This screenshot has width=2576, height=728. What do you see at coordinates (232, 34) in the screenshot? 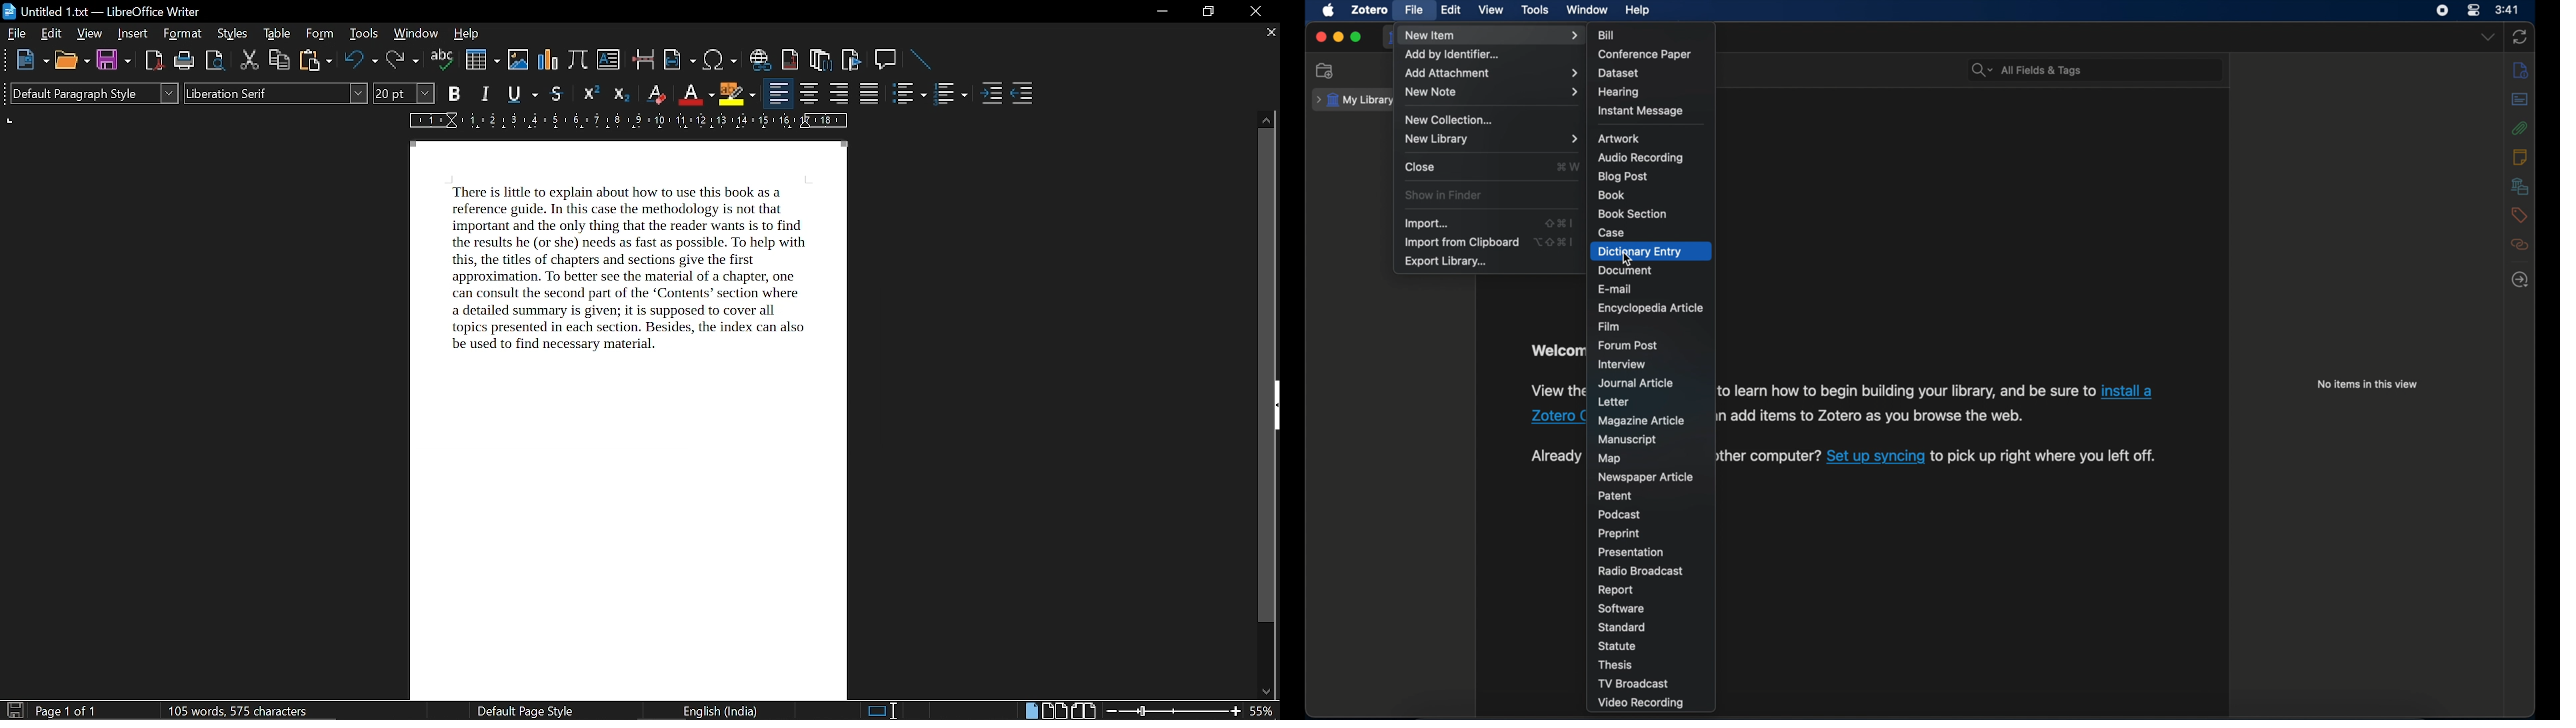
I see `styles` at bounding box center [232, 34].